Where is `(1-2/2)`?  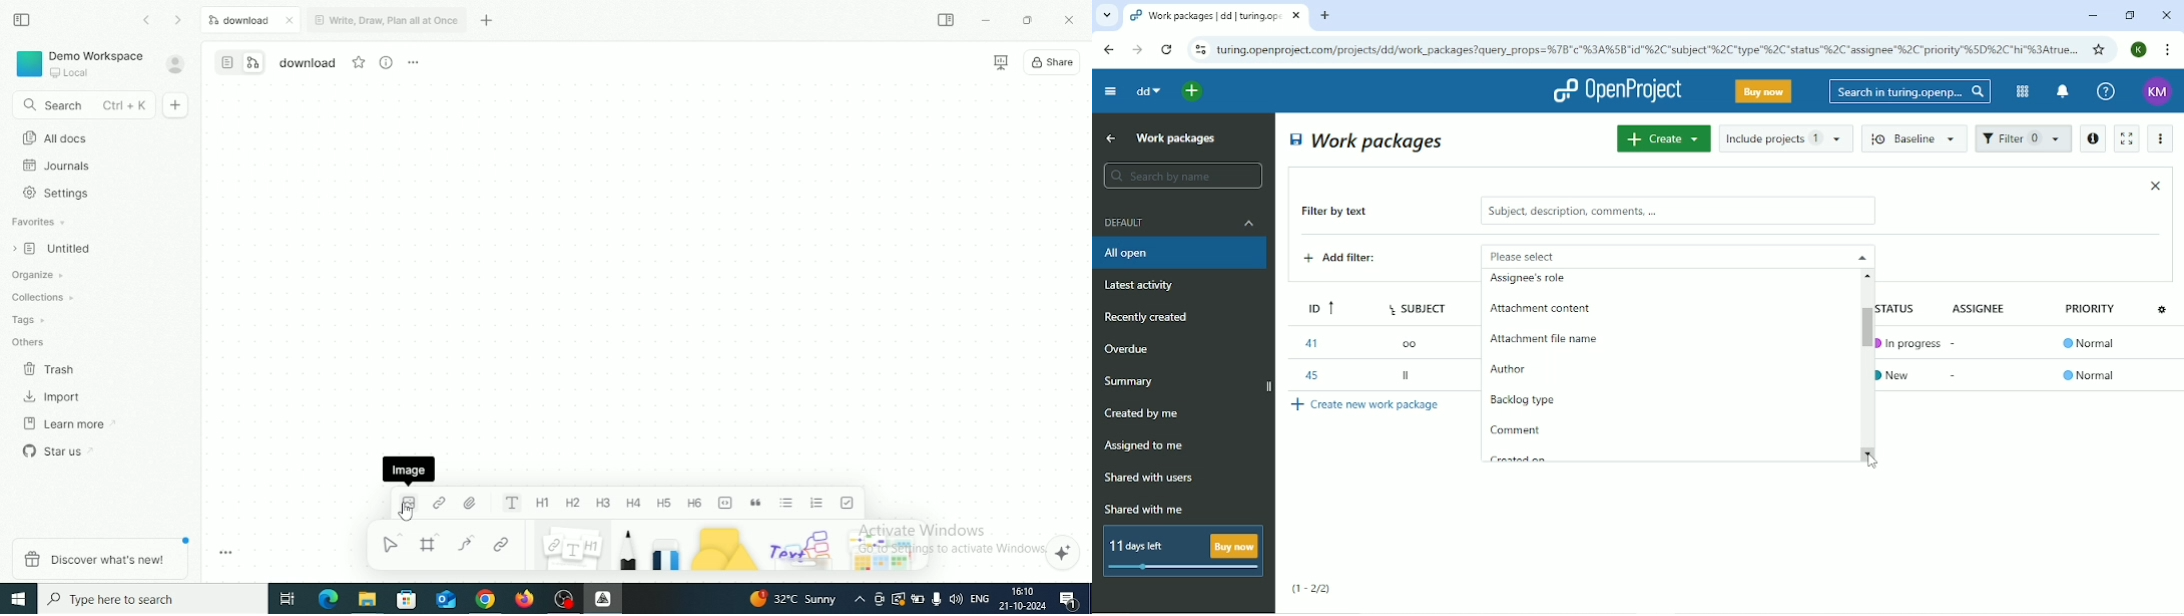
(1-2/2) is located at coordinates (1312, 589).